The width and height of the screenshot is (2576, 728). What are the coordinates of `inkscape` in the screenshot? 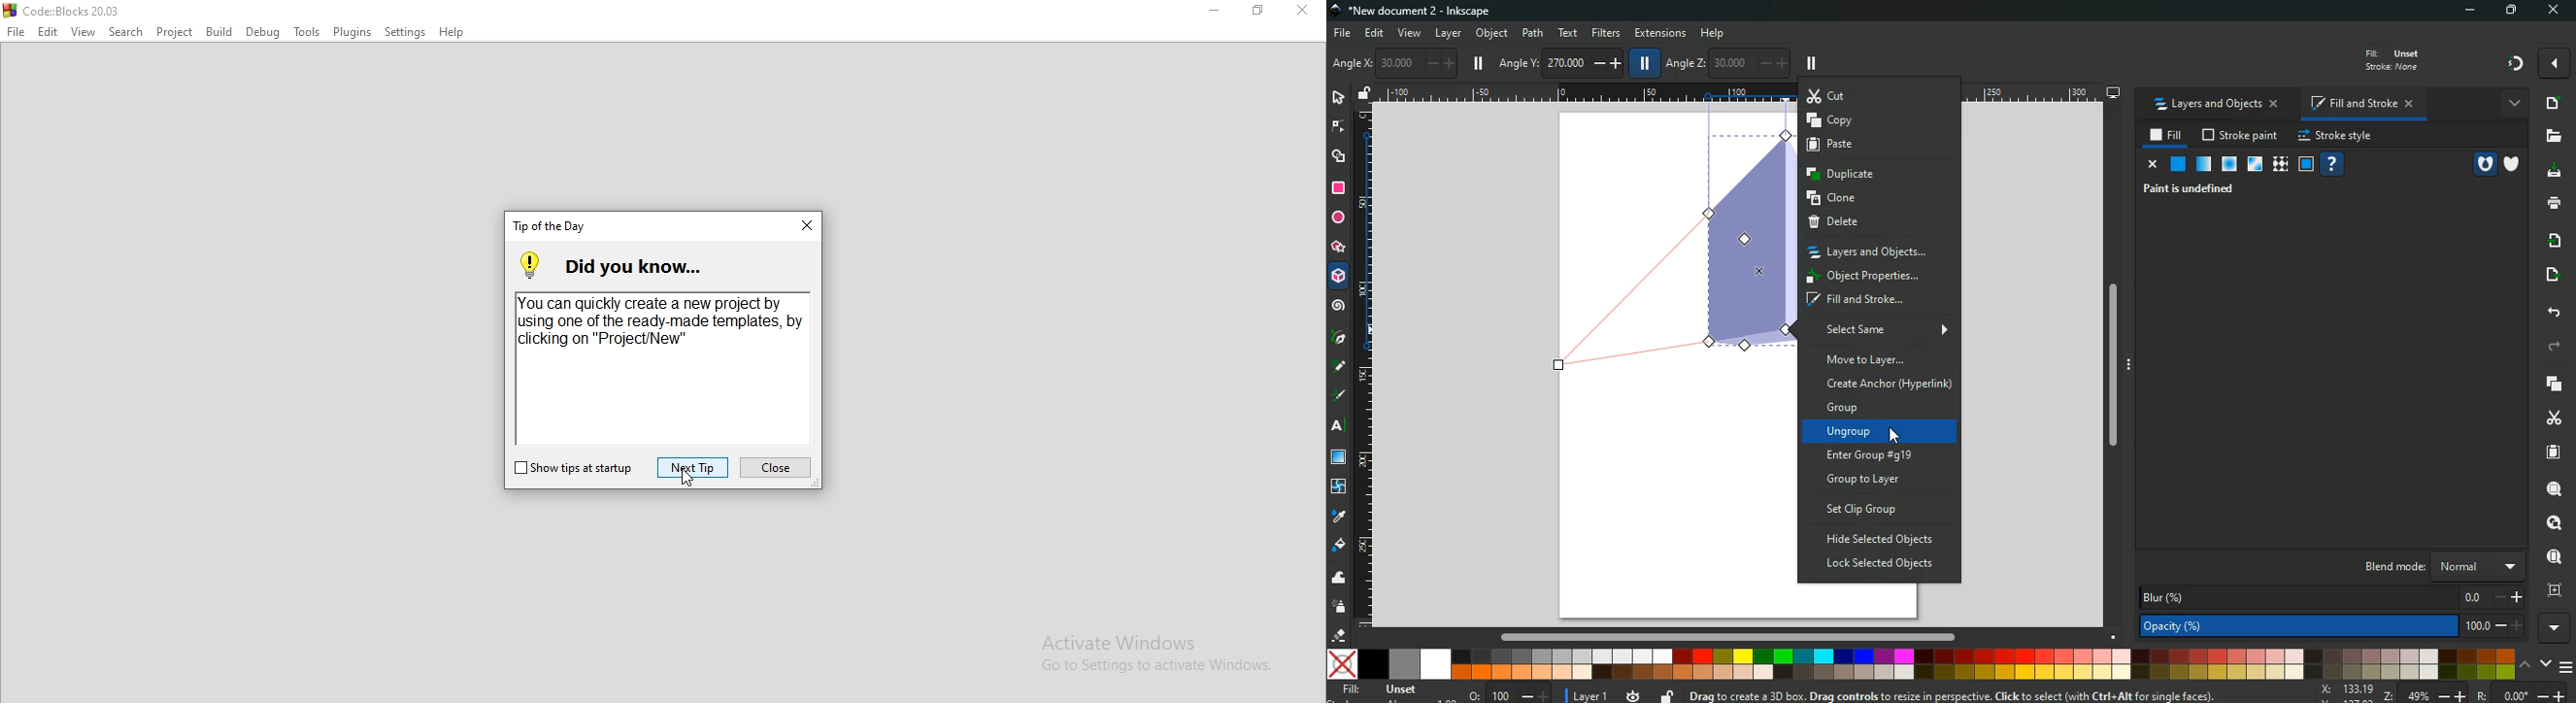 It's located at (1416, 12).